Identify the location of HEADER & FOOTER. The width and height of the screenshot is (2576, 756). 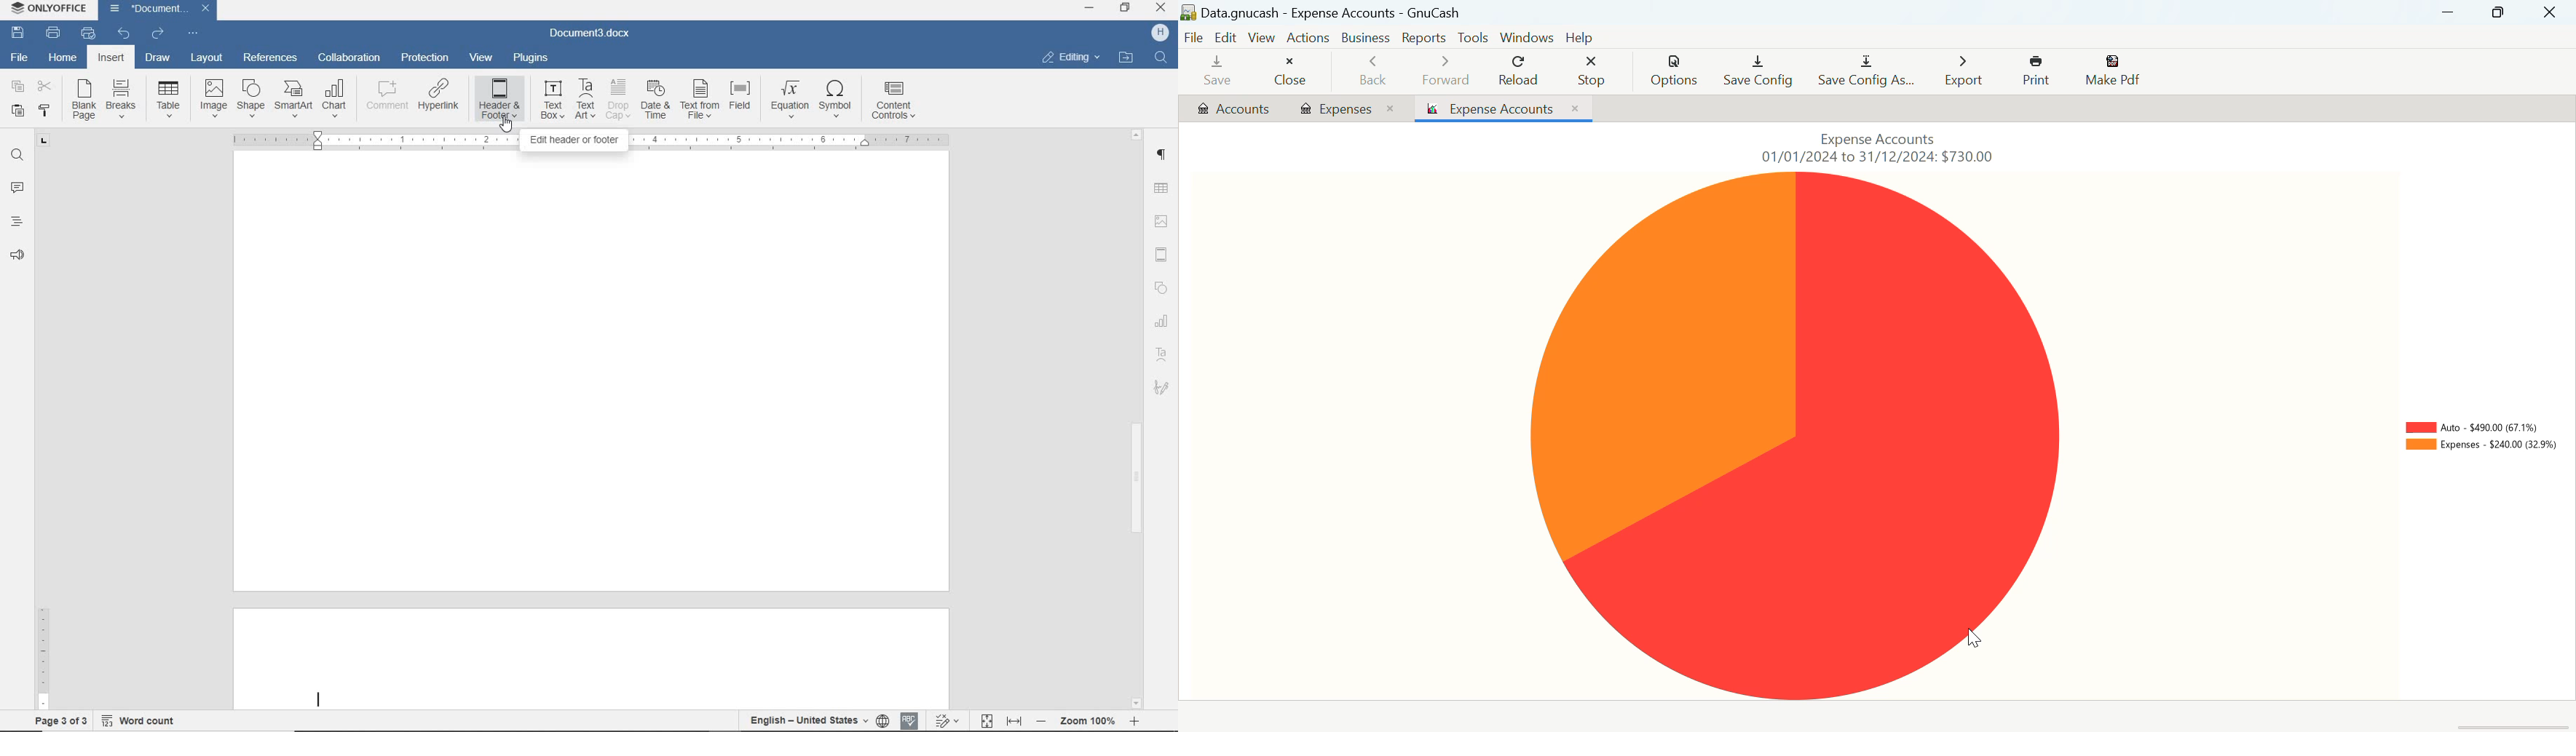
(500, 100).